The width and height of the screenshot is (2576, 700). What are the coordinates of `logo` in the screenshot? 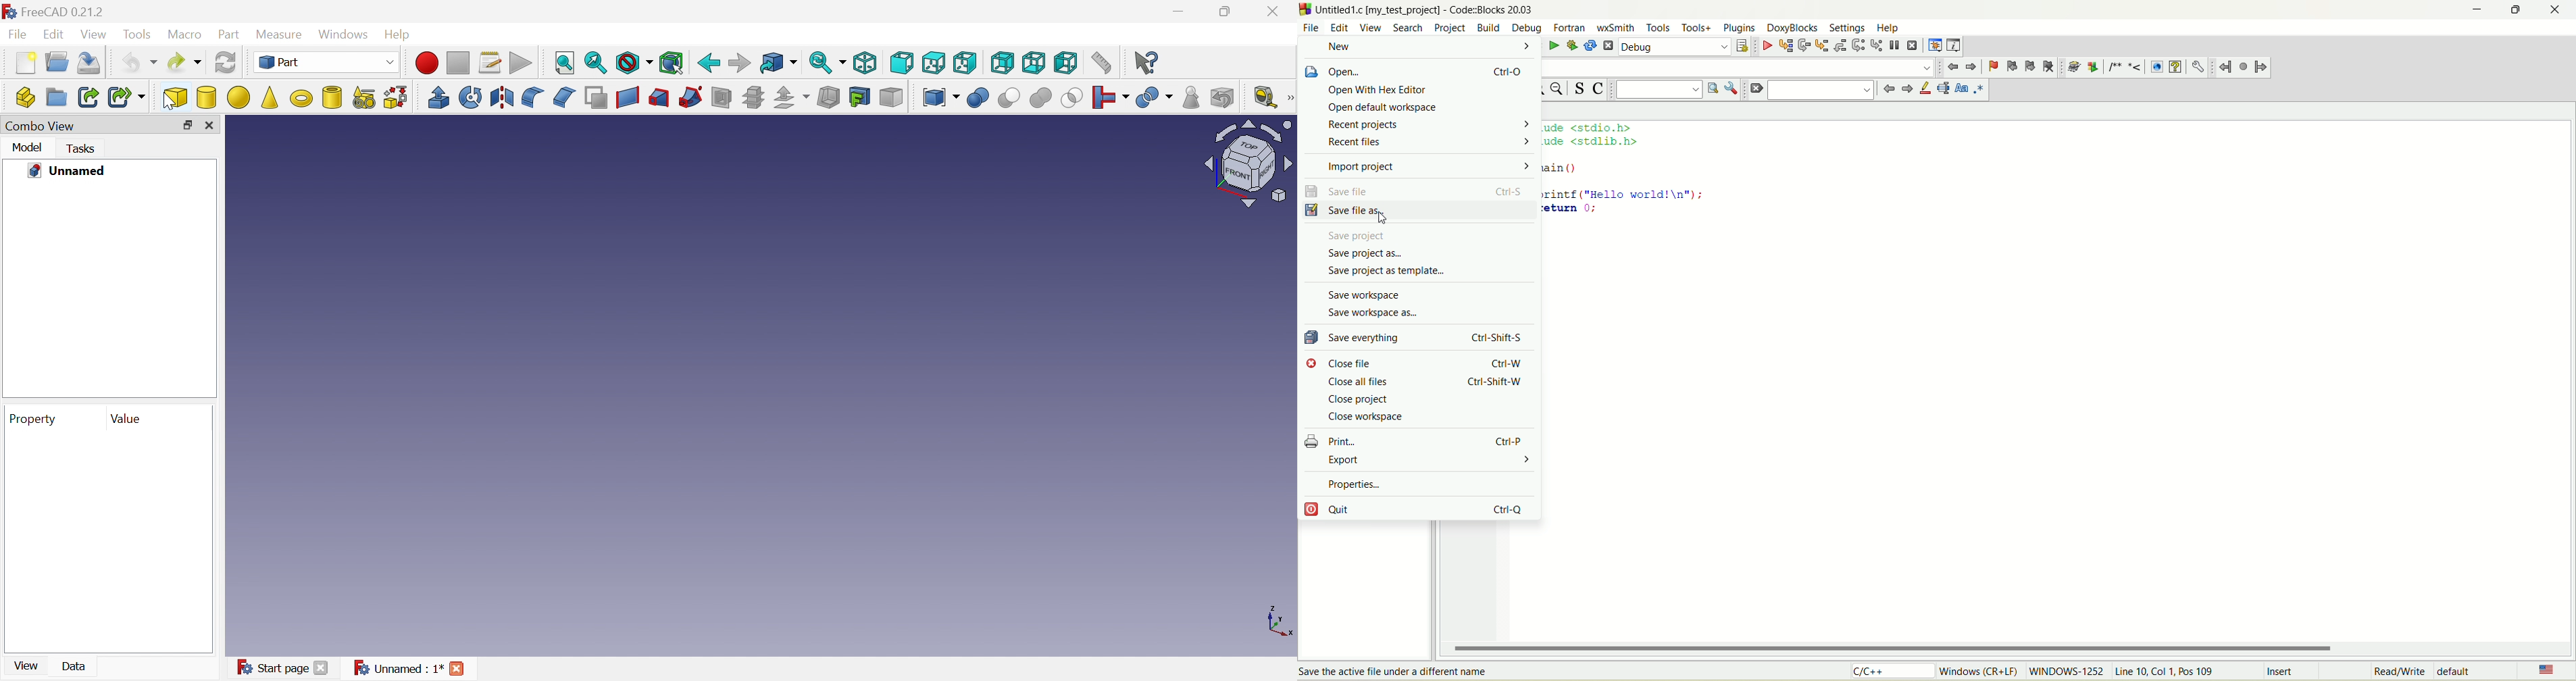 It's located at (1305, 9).